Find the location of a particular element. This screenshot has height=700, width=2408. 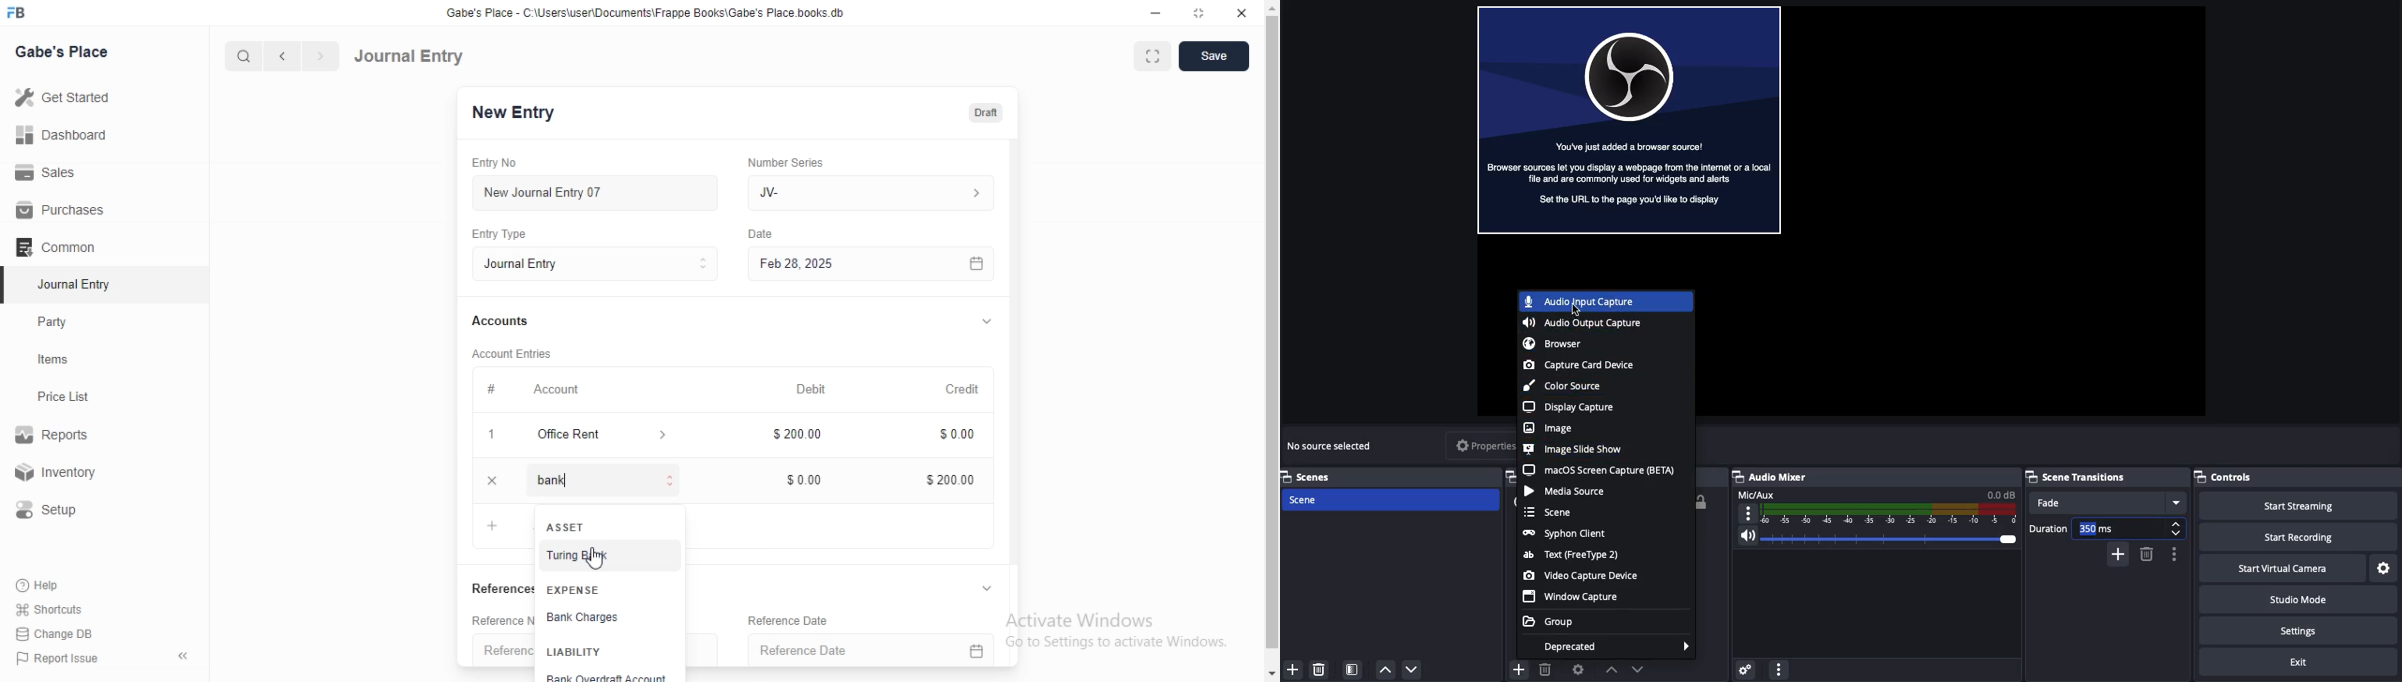

bank is located at coordinates (540, 484).